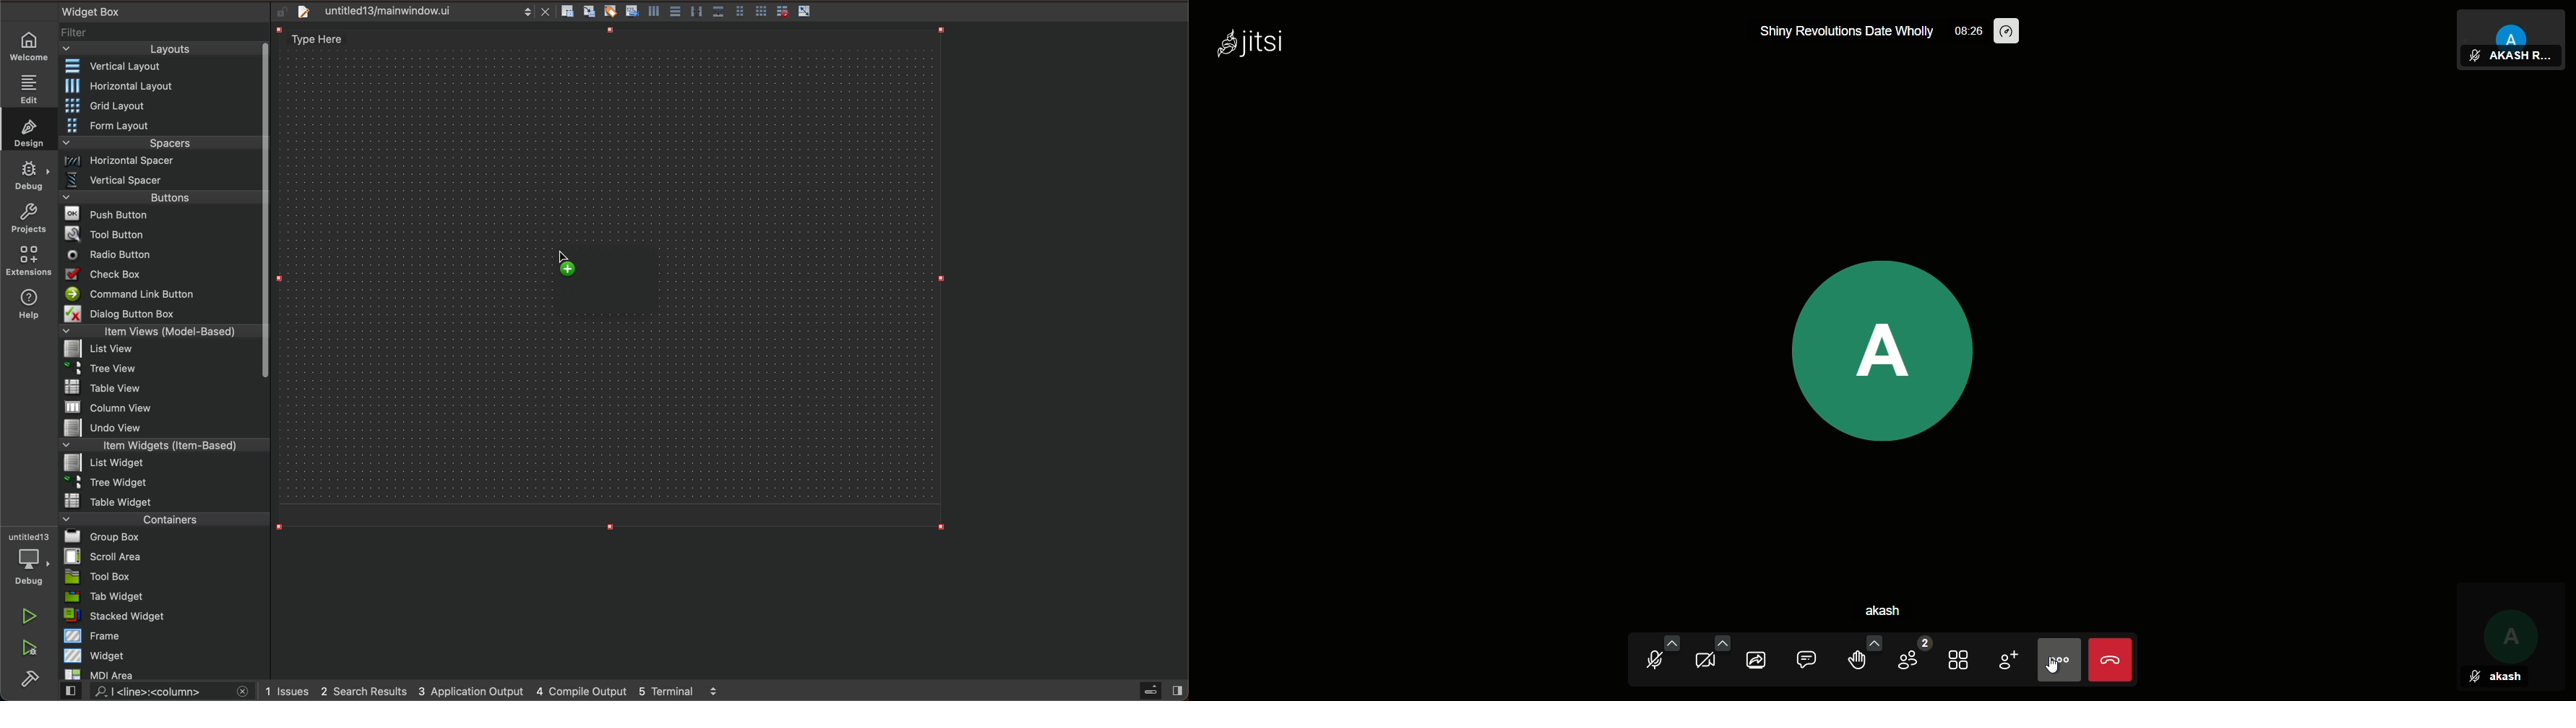 This screenshot has width=2576, height=728. What do you see at coordinates (2059, 659) in the screenshot?
I see `more actions` at bounding box center [2059, 659].